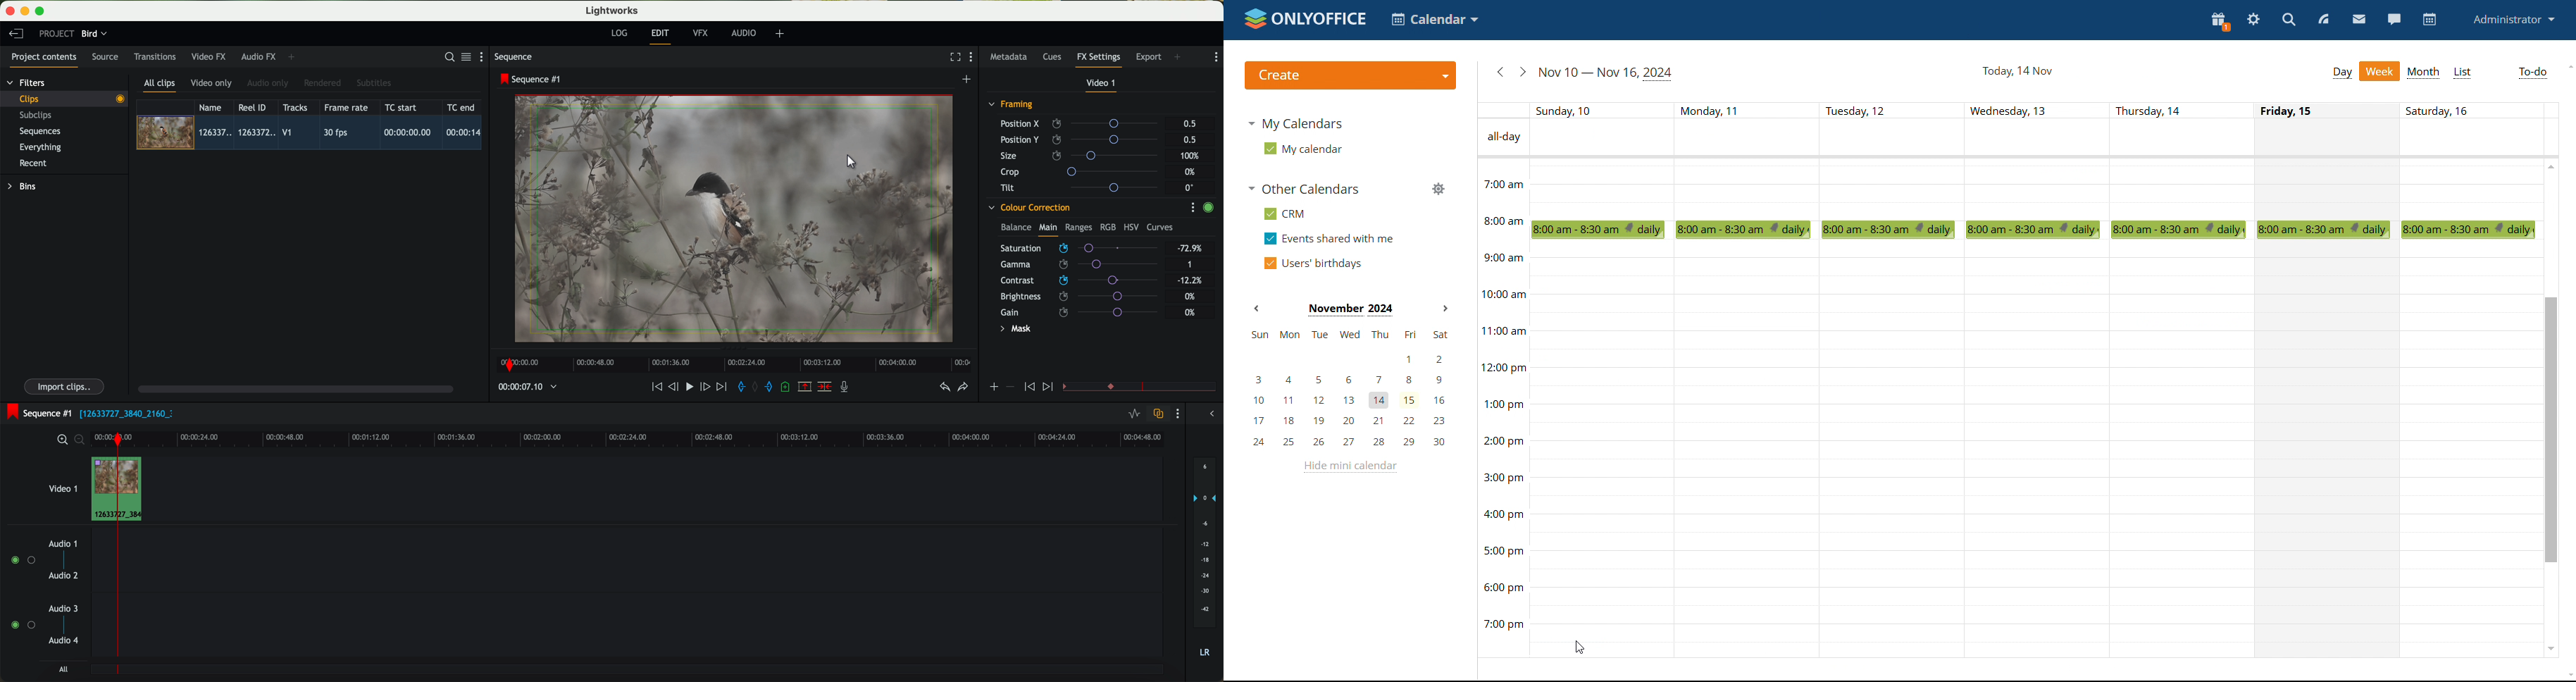  Describe the element at coordinates (40, 132) in the screenshot. I see `sequences` at that location.